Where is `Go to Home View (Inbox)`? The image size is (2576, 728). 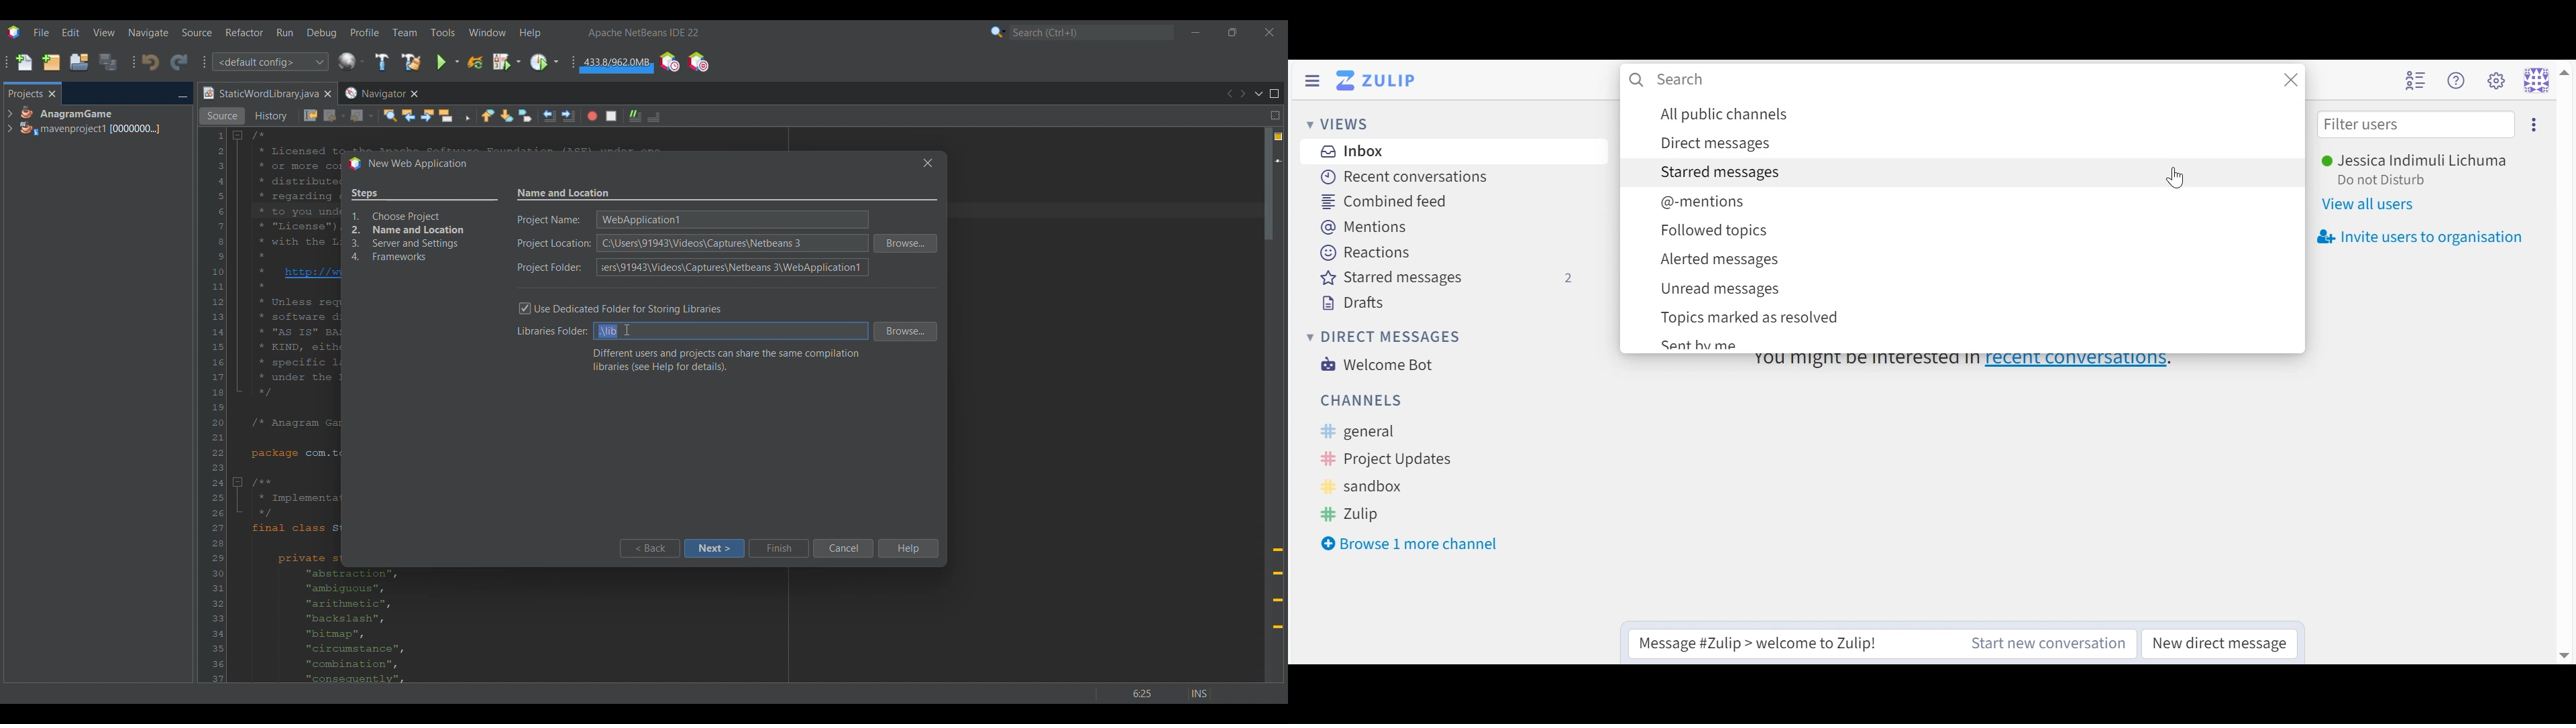
Go to Home View (Inbox) is located at coordinates (1379, 79).